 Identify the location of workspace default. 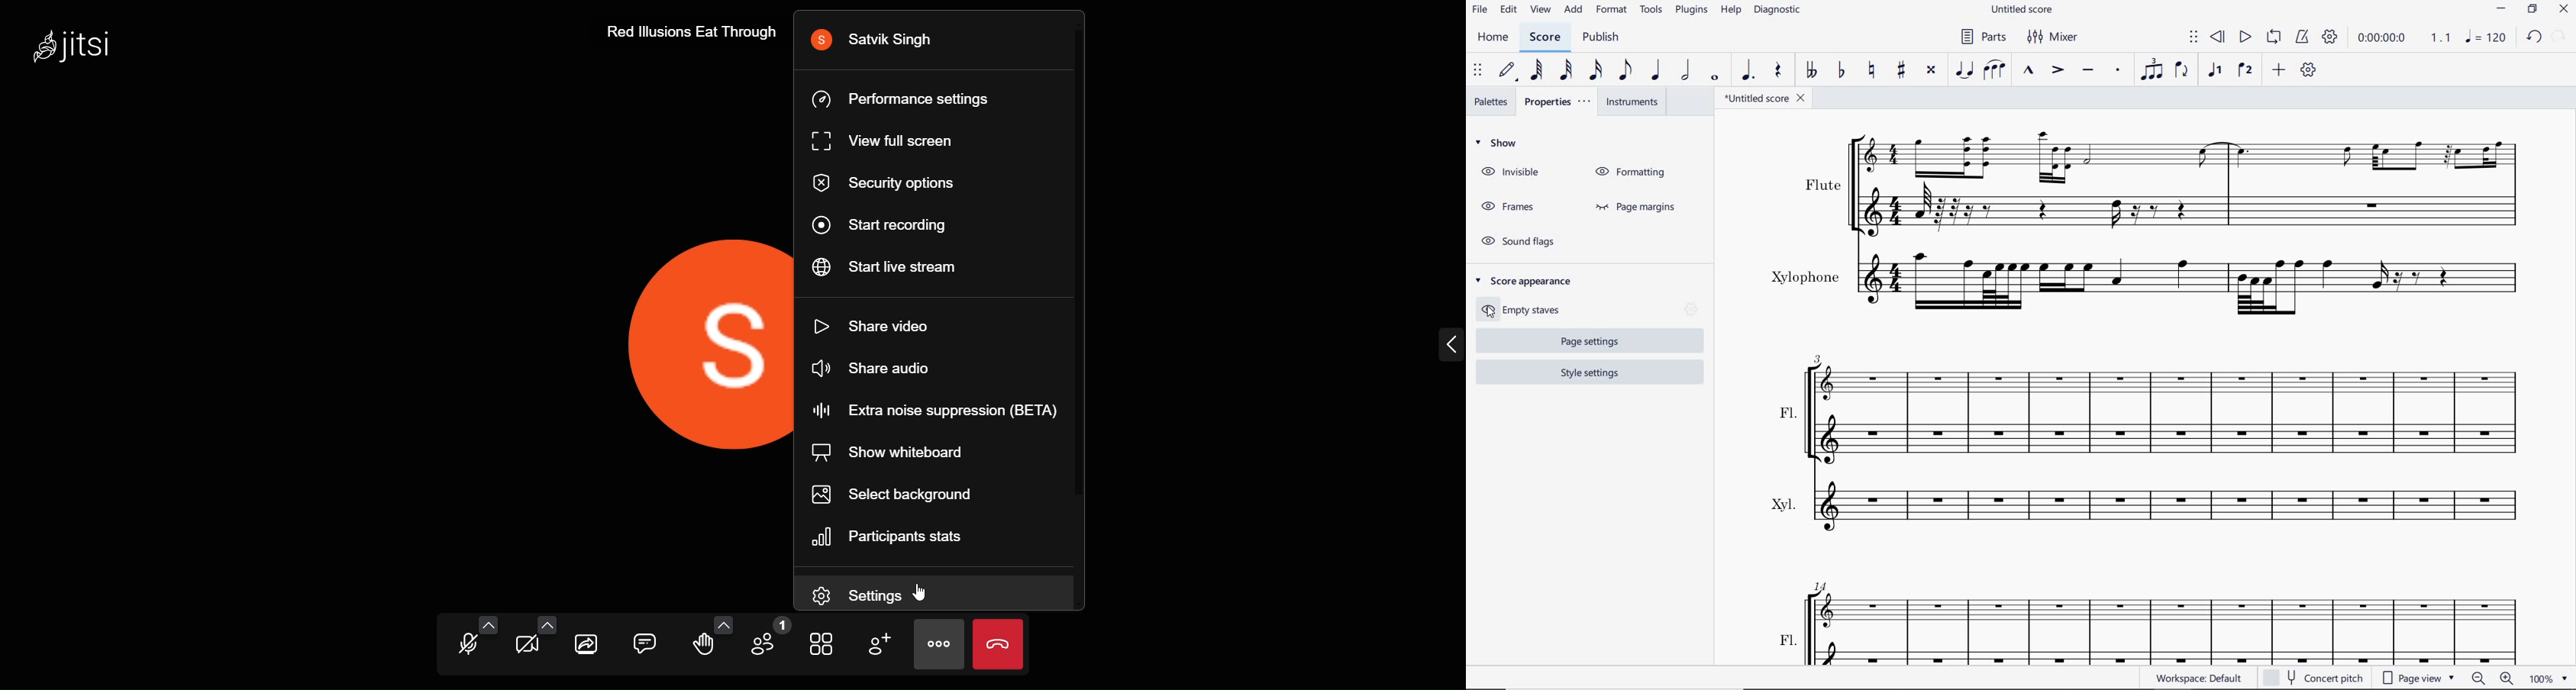
(2198, 678).